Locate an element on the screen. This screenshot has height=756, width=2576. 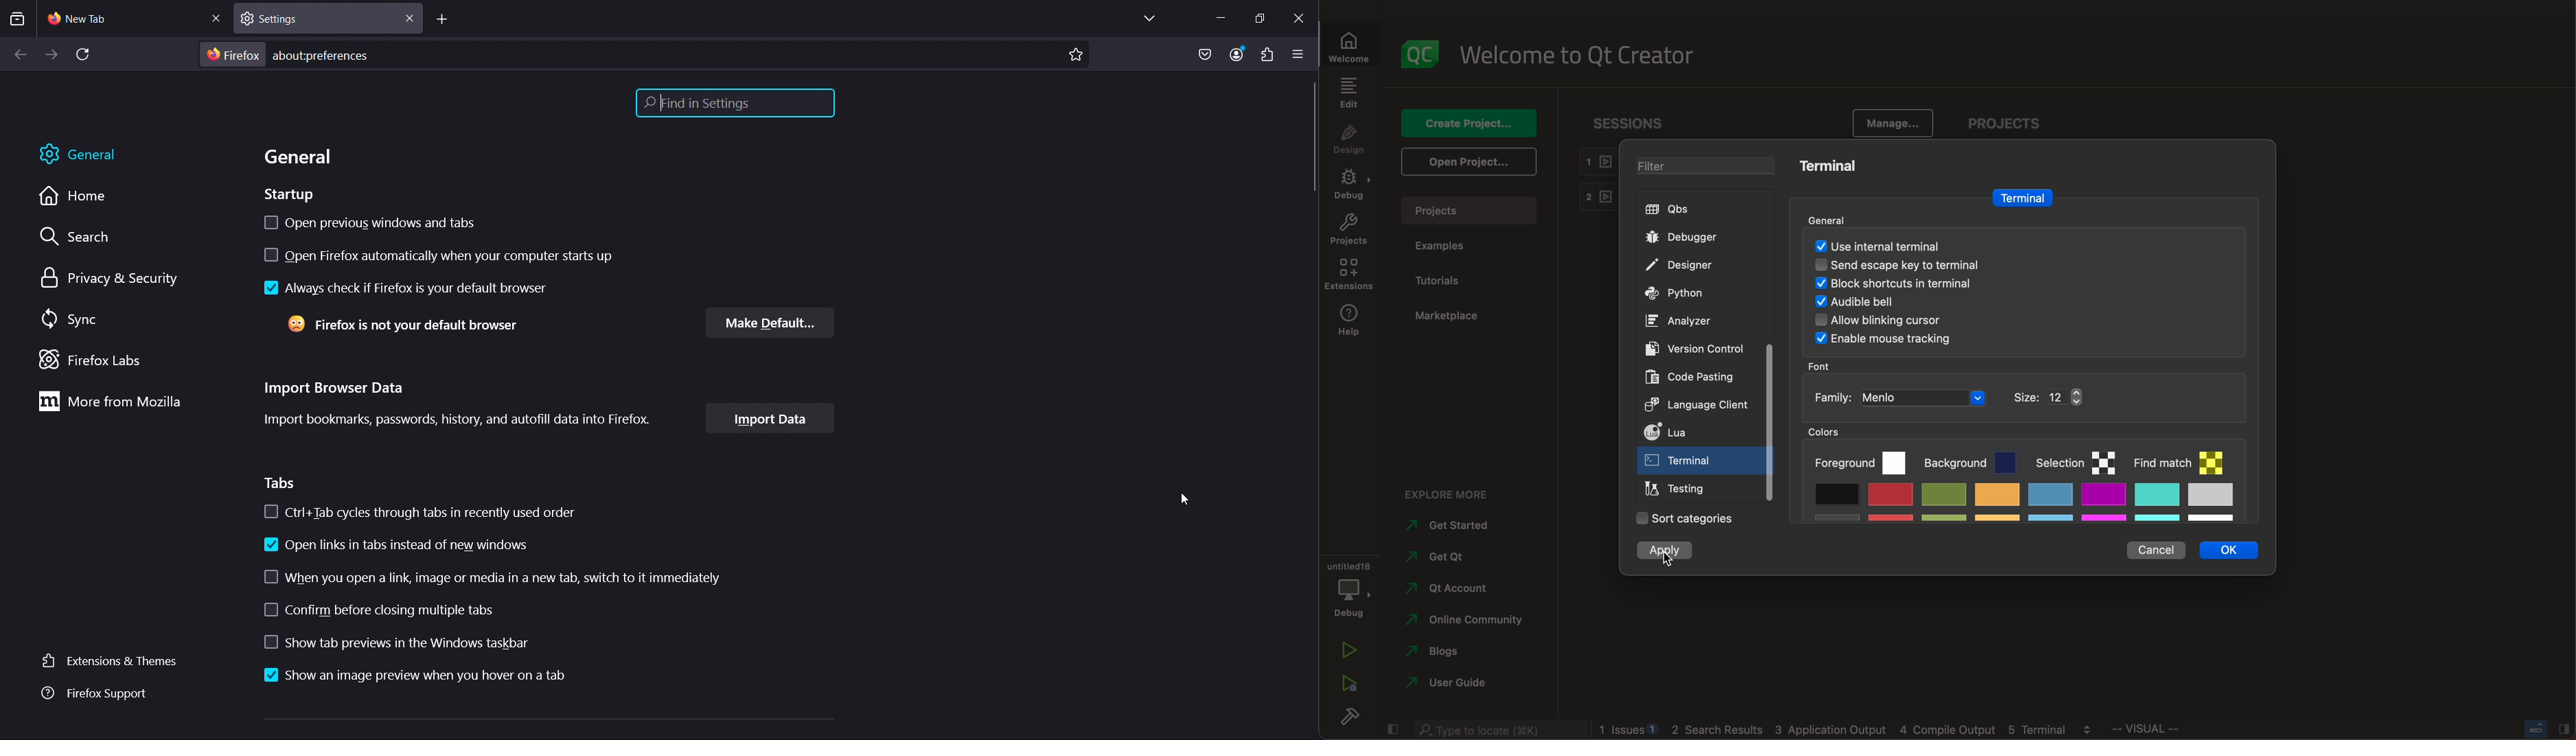
Startup is located at coordinates (290, 196).